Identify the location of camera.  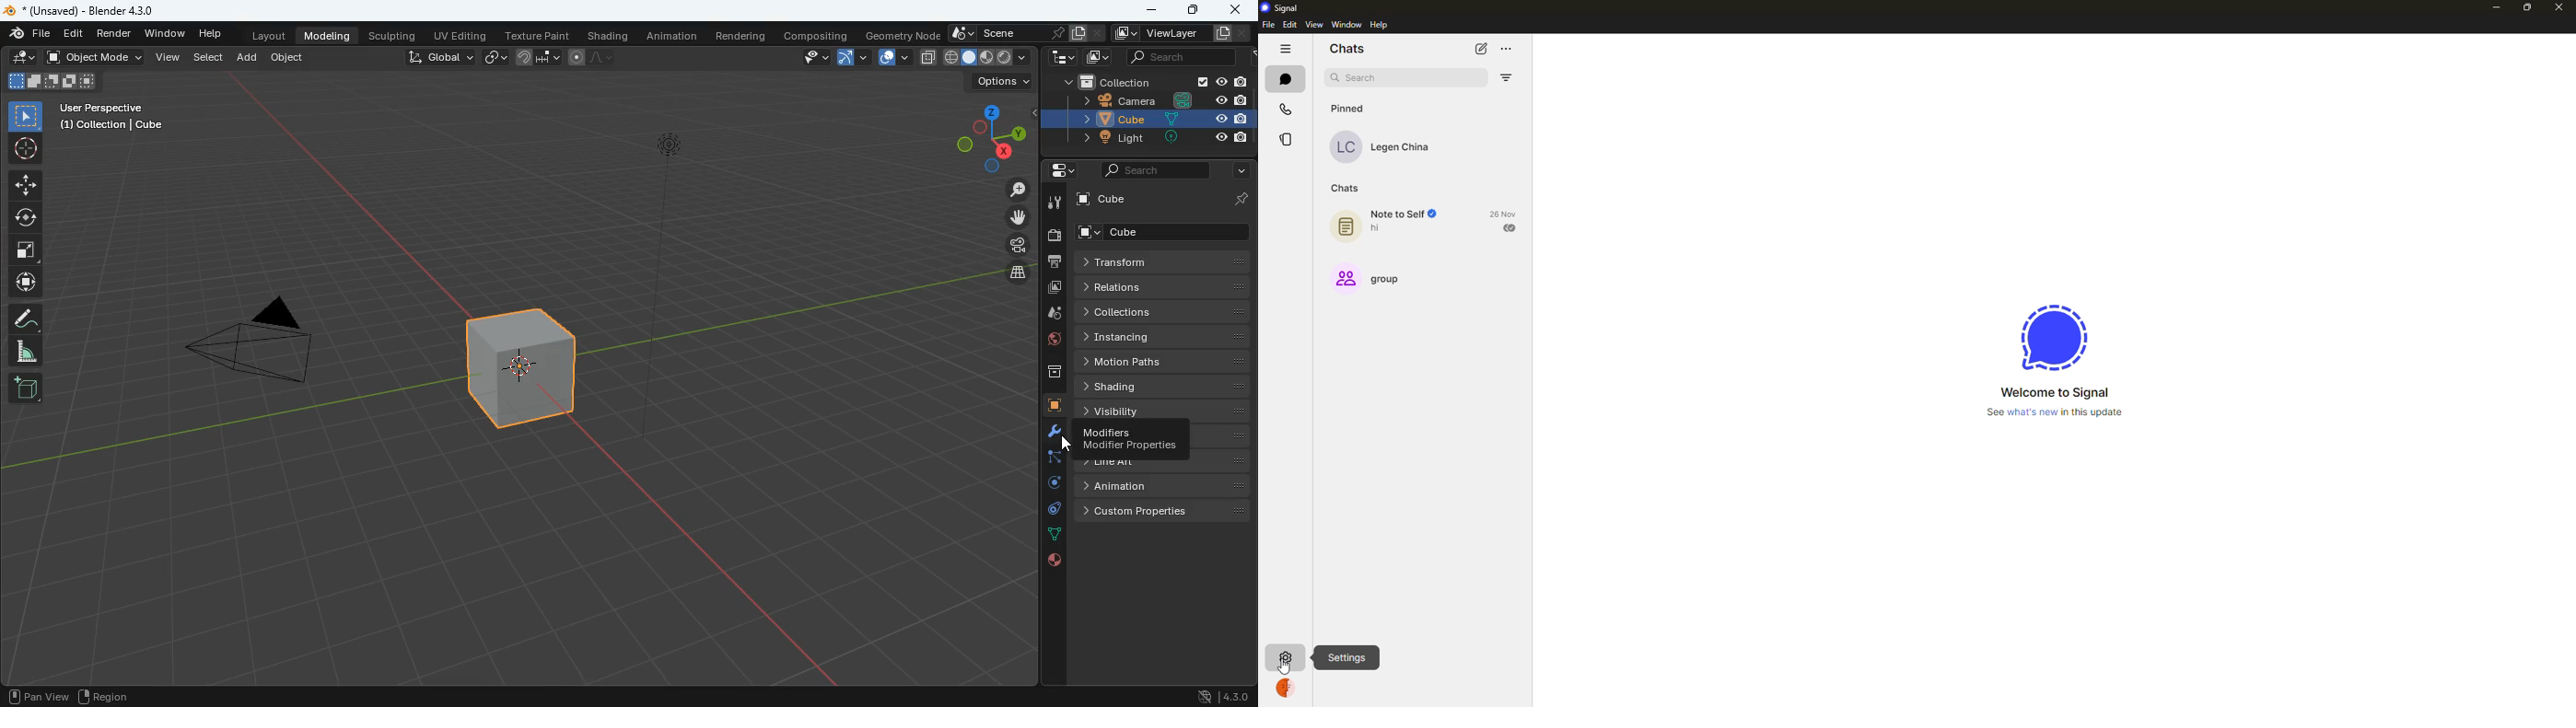
(1156, 103).